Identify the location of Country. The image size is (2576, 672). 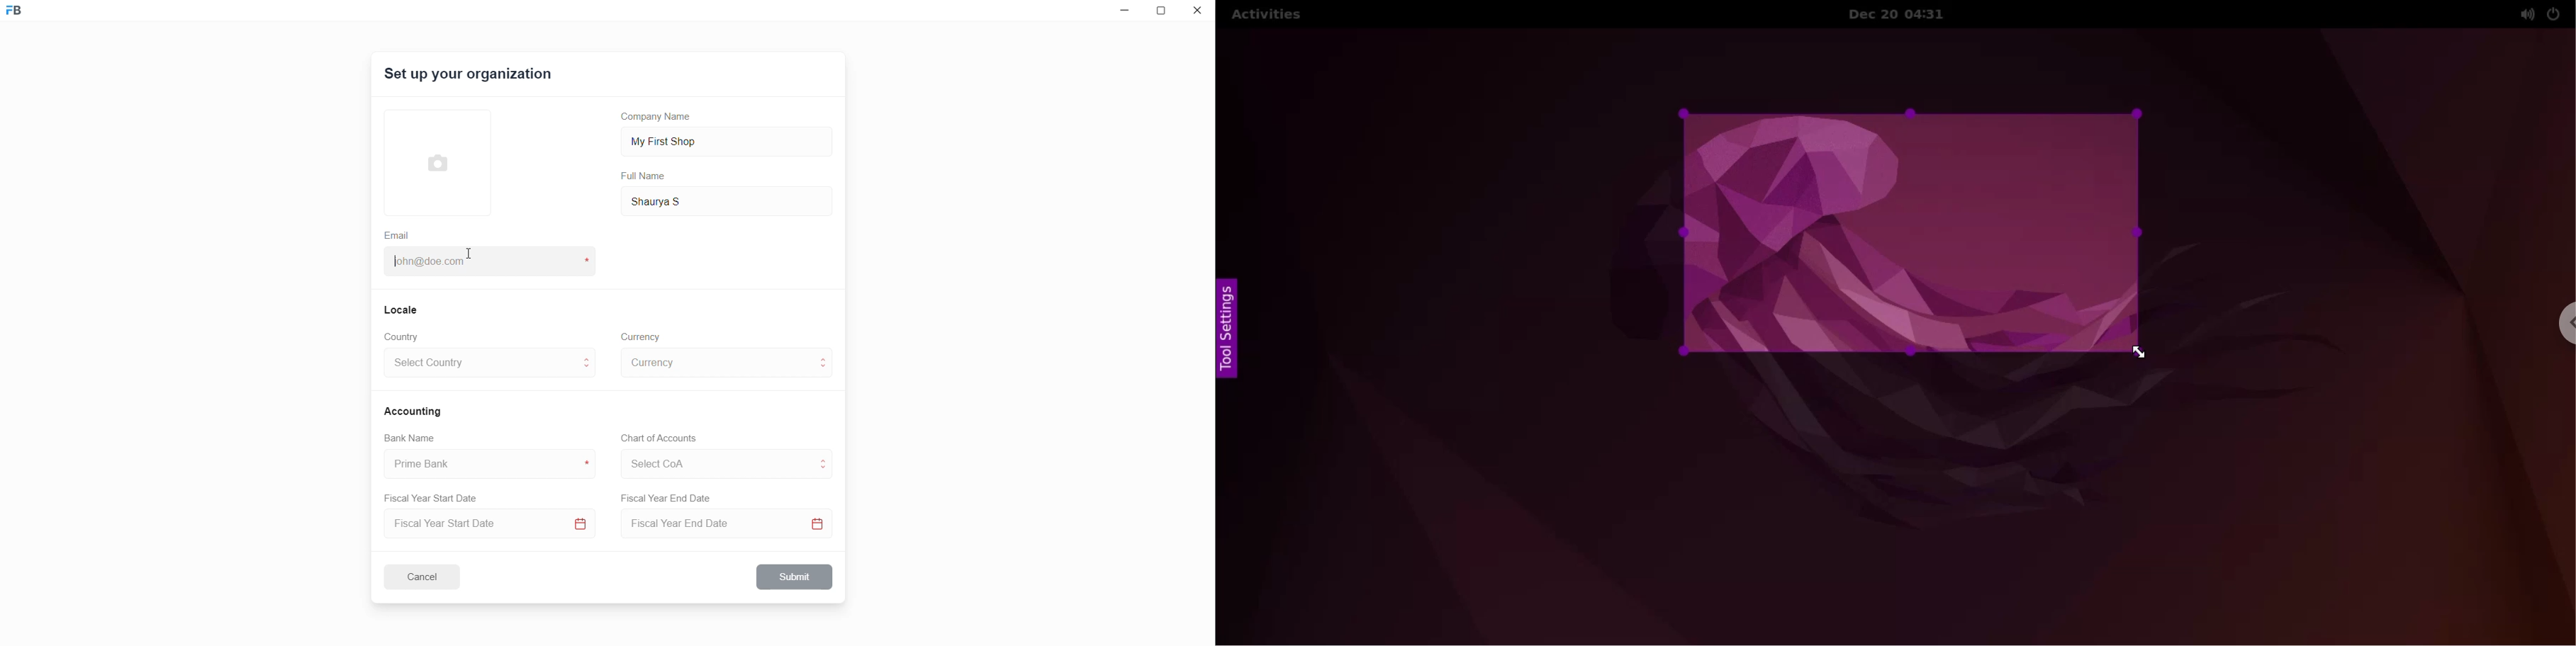
(404, 337).